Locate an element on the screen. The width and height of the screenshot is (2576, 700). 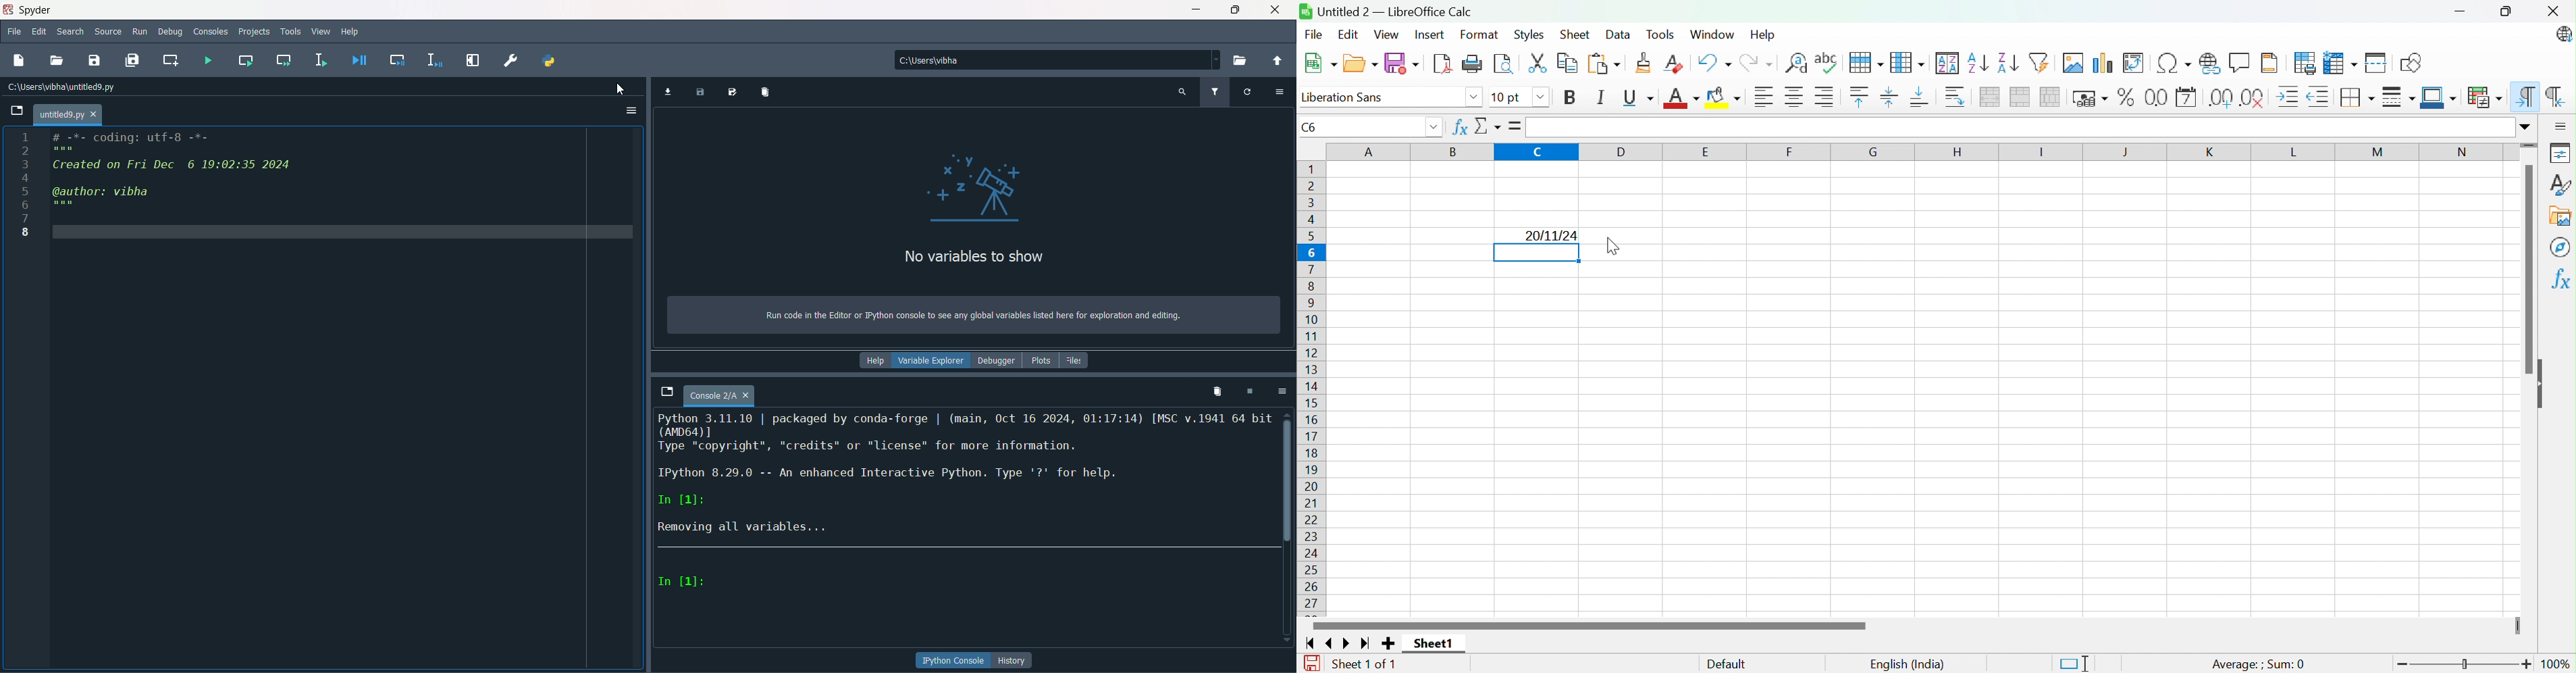
file name is located at coordinates (720, 397).